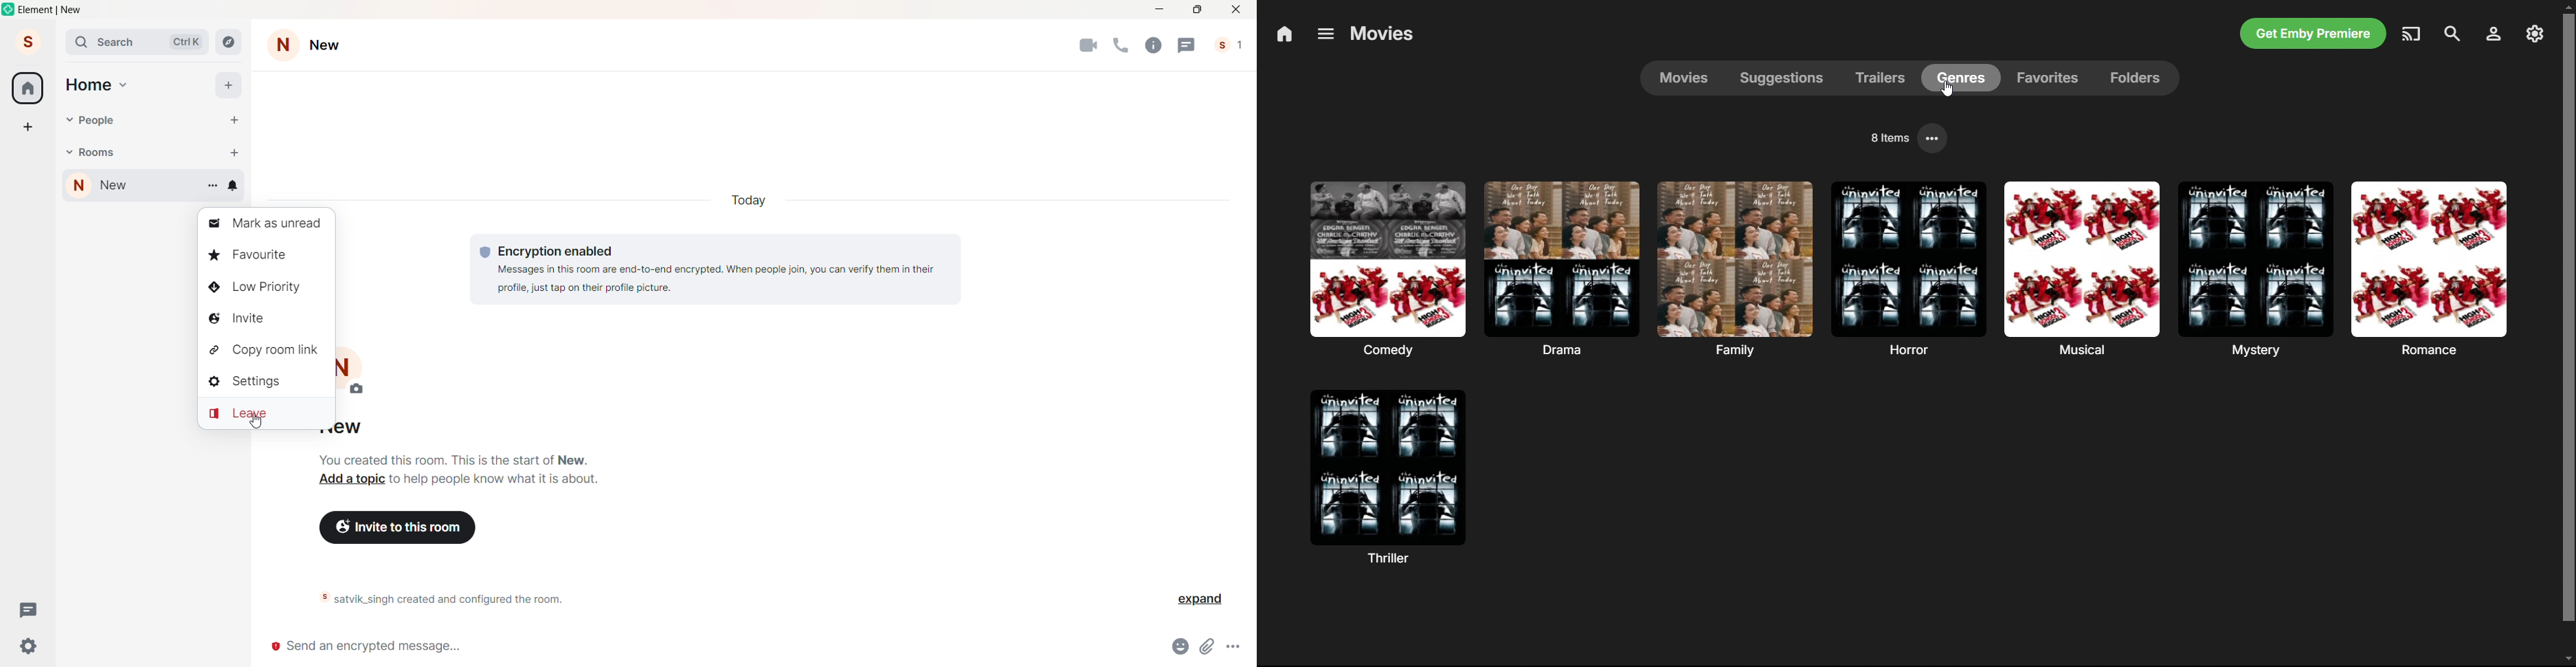 Image resolution: width=2576 pixels, height=672 pixels. What do you see at coordinates (228, 86) in the screenshot?
I see `Add` at bounding box center [228, 86].